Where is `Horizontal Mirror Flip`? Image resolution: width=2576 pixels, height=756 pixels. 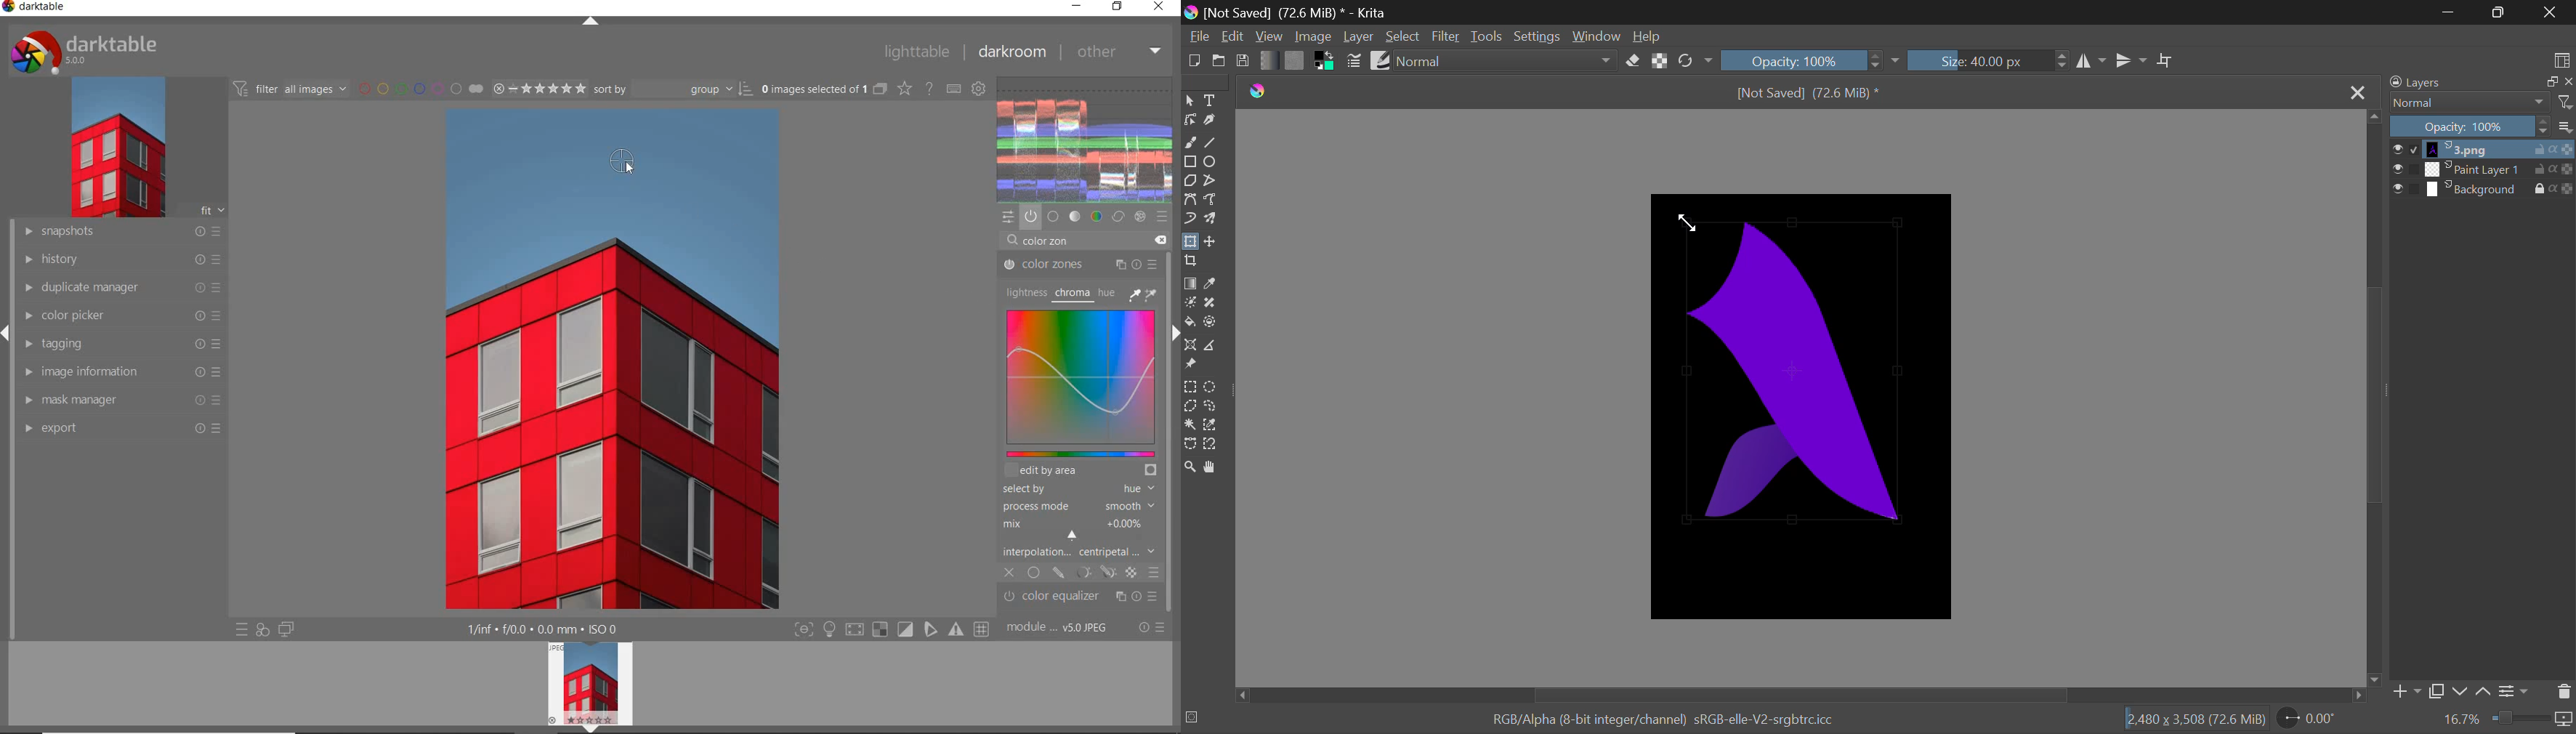 Horizontal Mirror Flip is located at coordinates (2132, 60).